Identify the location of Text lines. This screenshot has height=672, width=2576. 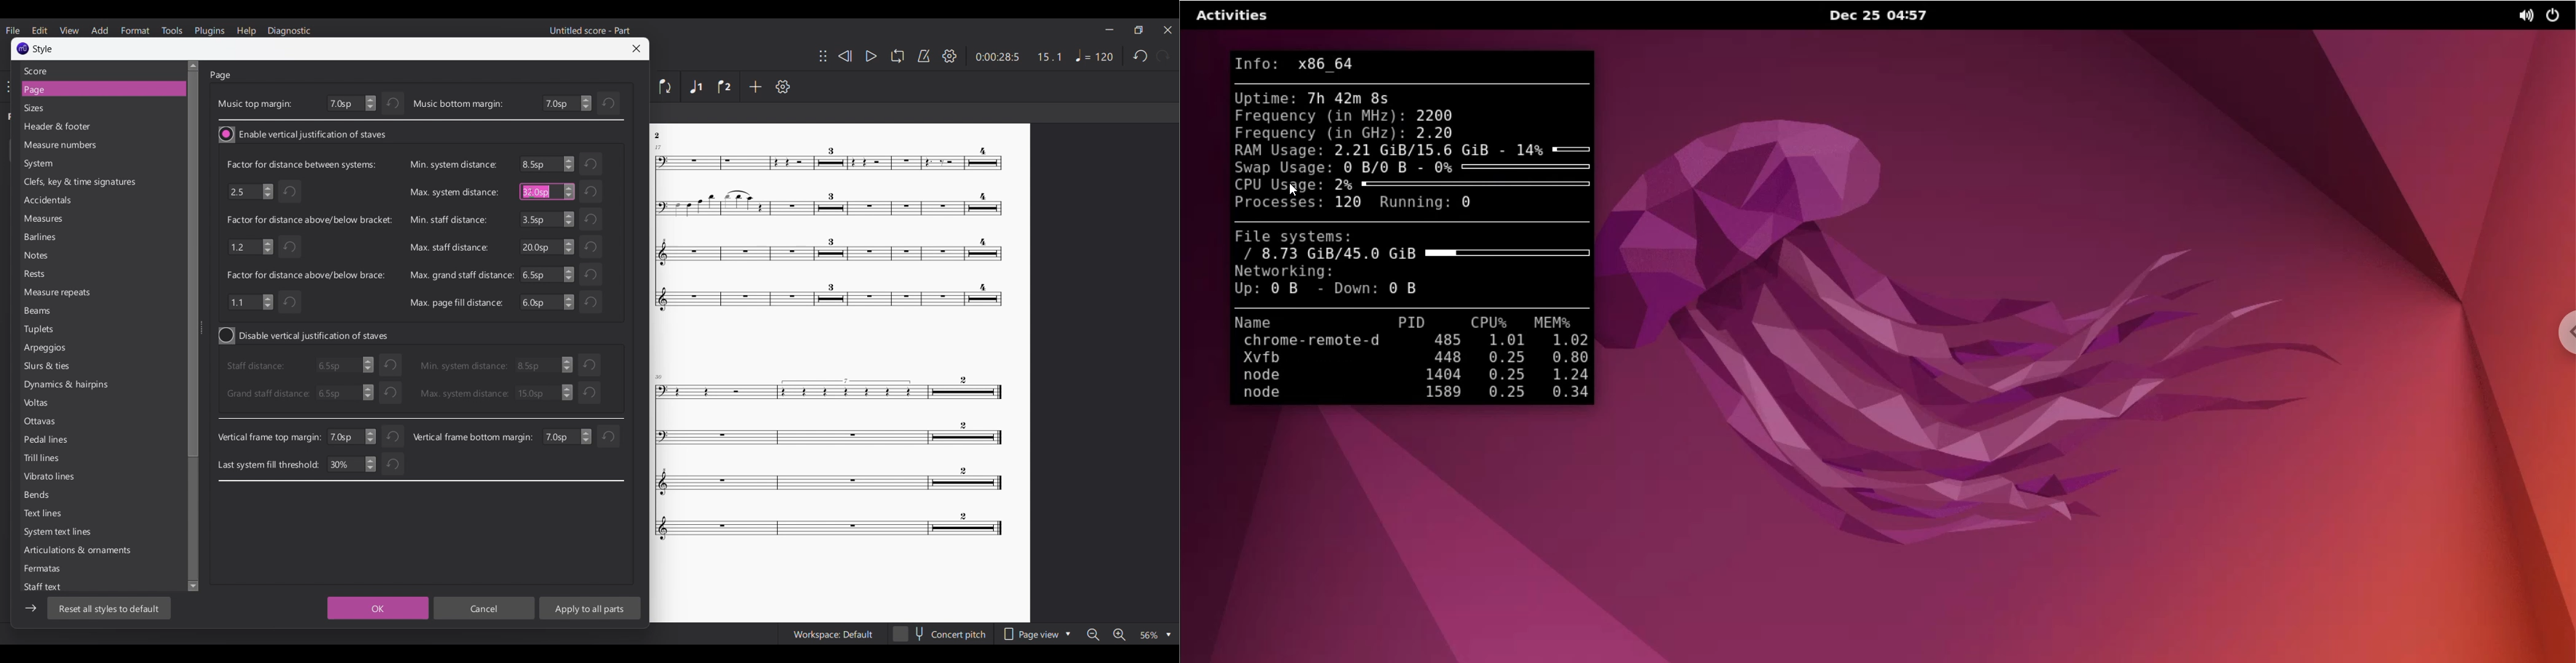
(64, 514).